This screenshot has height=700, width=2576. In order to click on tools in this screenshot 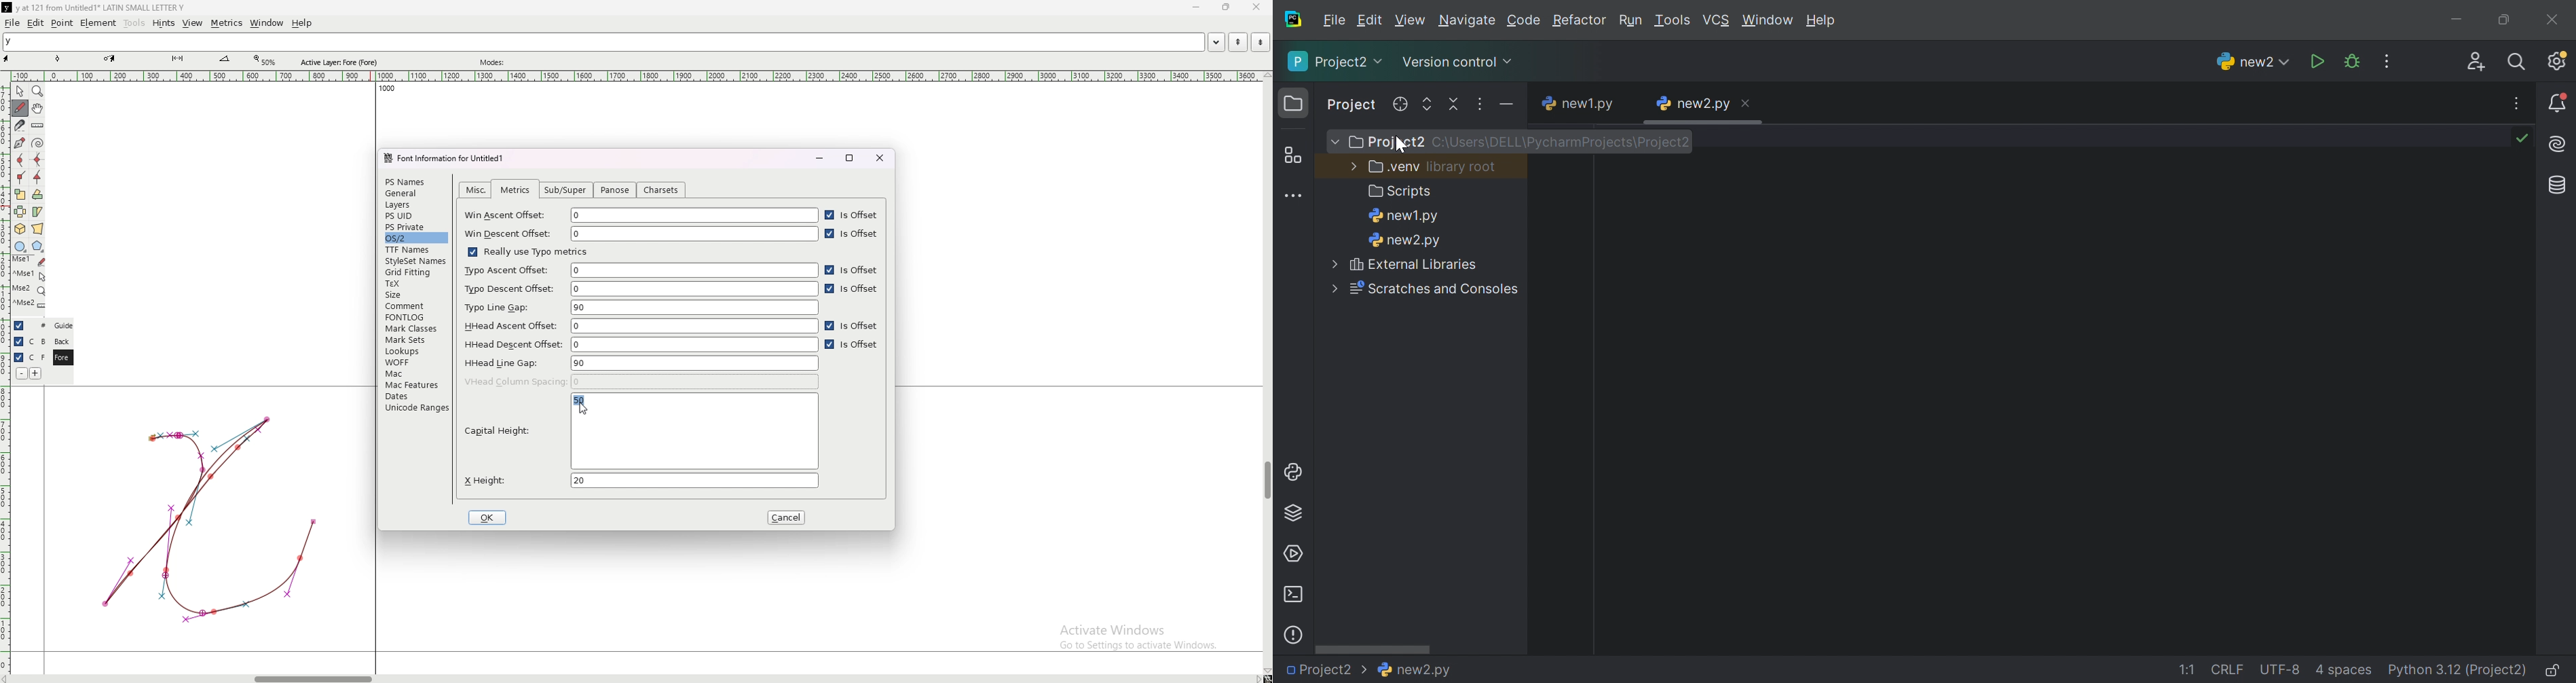, I will do `click(135, 23)`.